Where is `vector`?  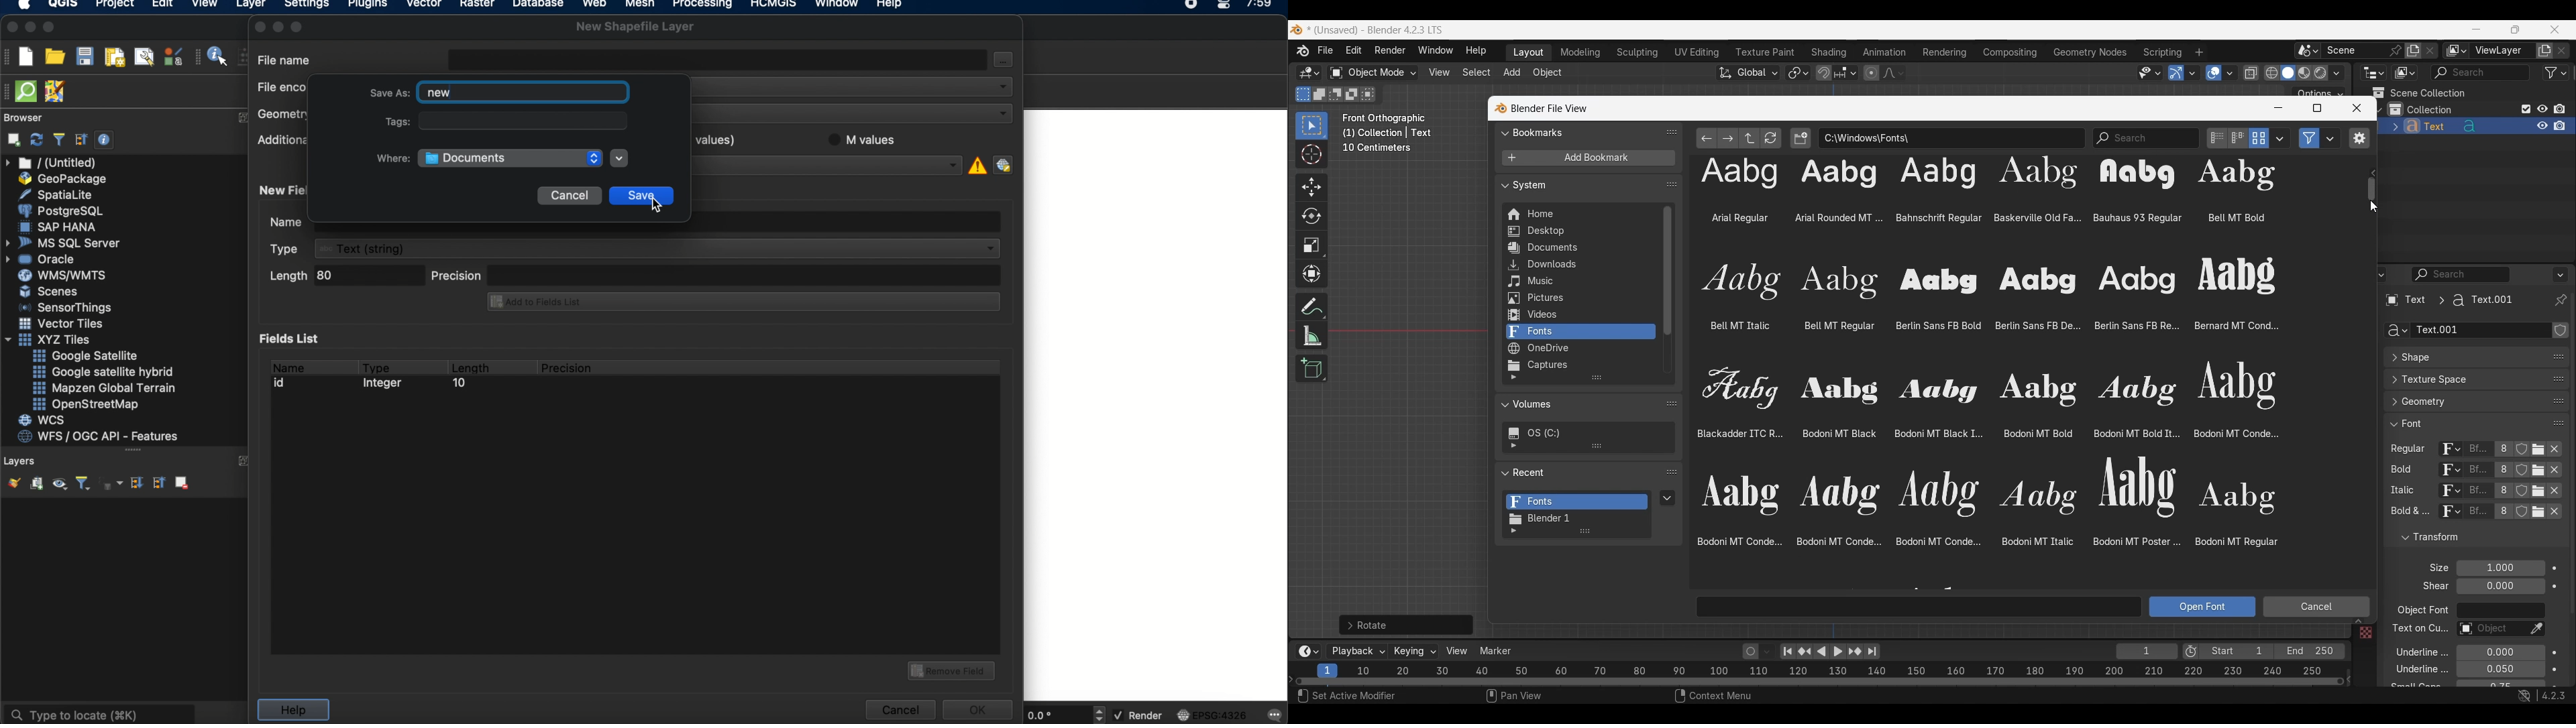
vector is located at coordinates (425, 5).